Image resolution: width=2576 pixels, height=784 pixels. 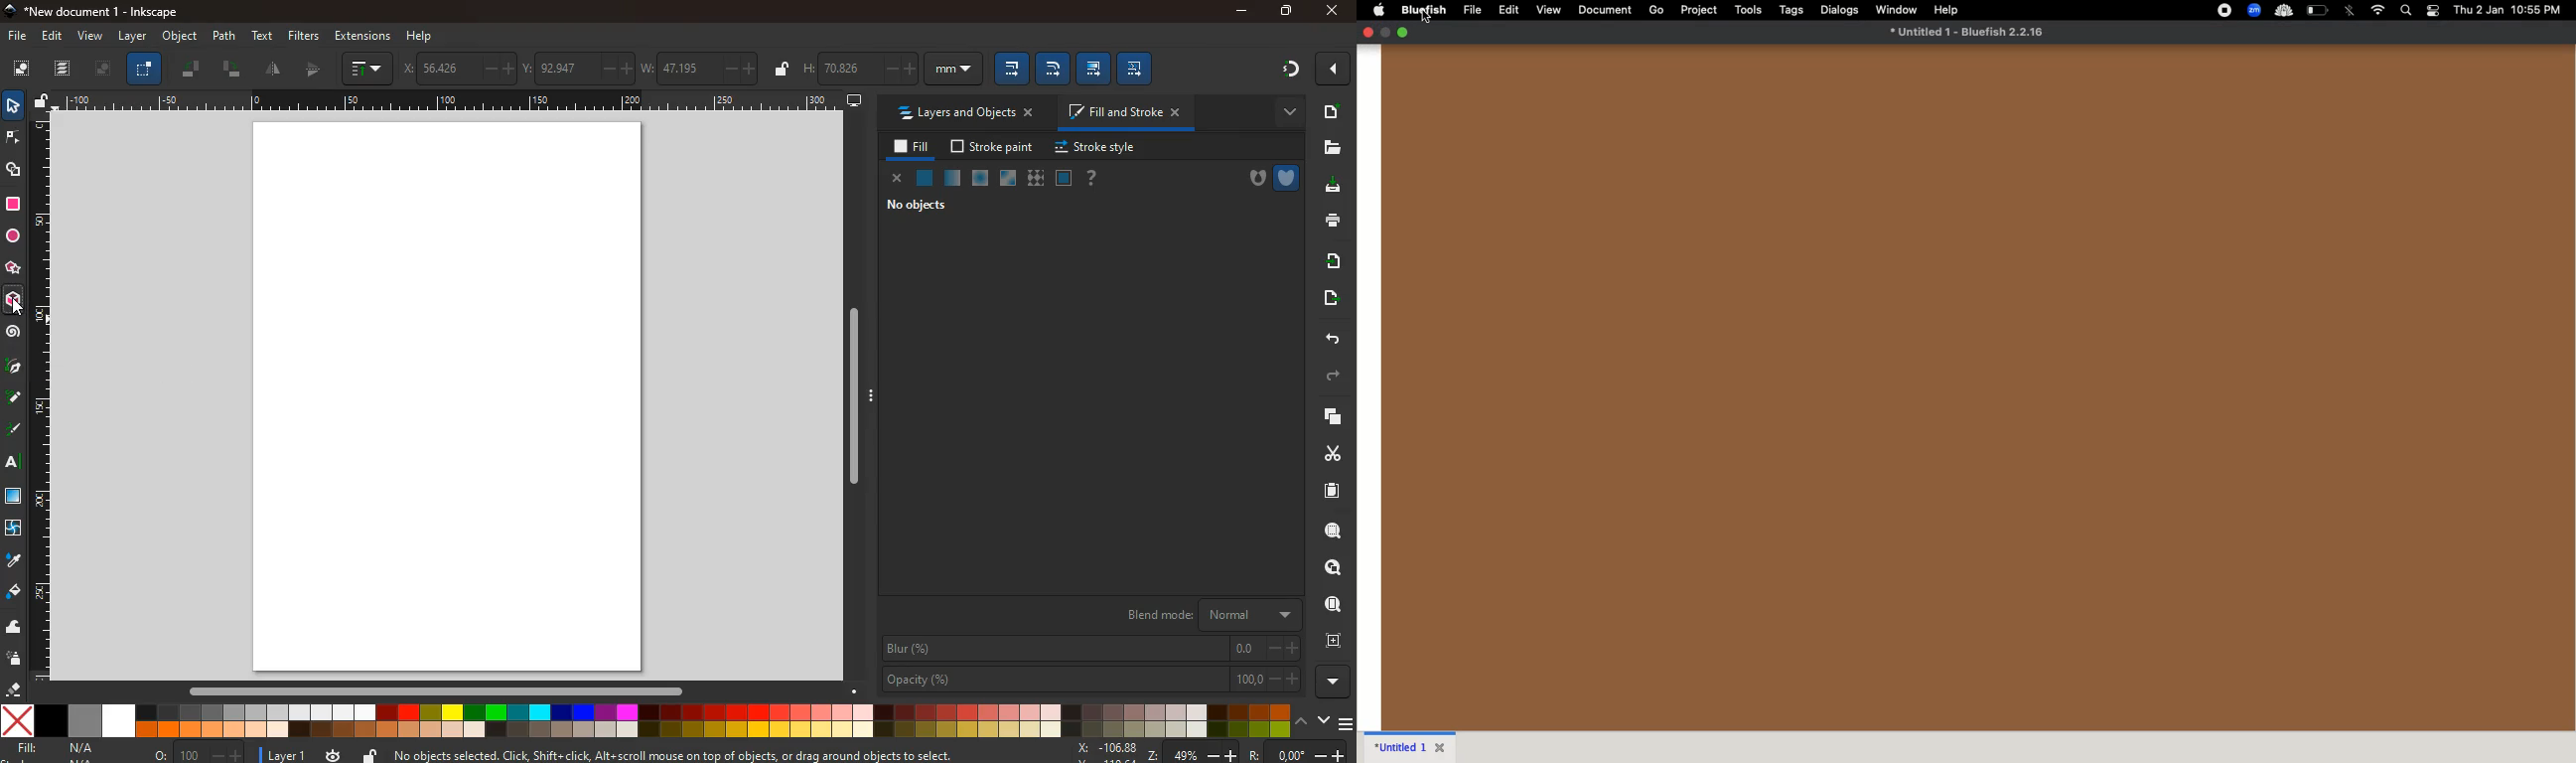 What do you see at coordinates (12, 107) in the screenshot?
I see `select` at bounding box center [12, 107].